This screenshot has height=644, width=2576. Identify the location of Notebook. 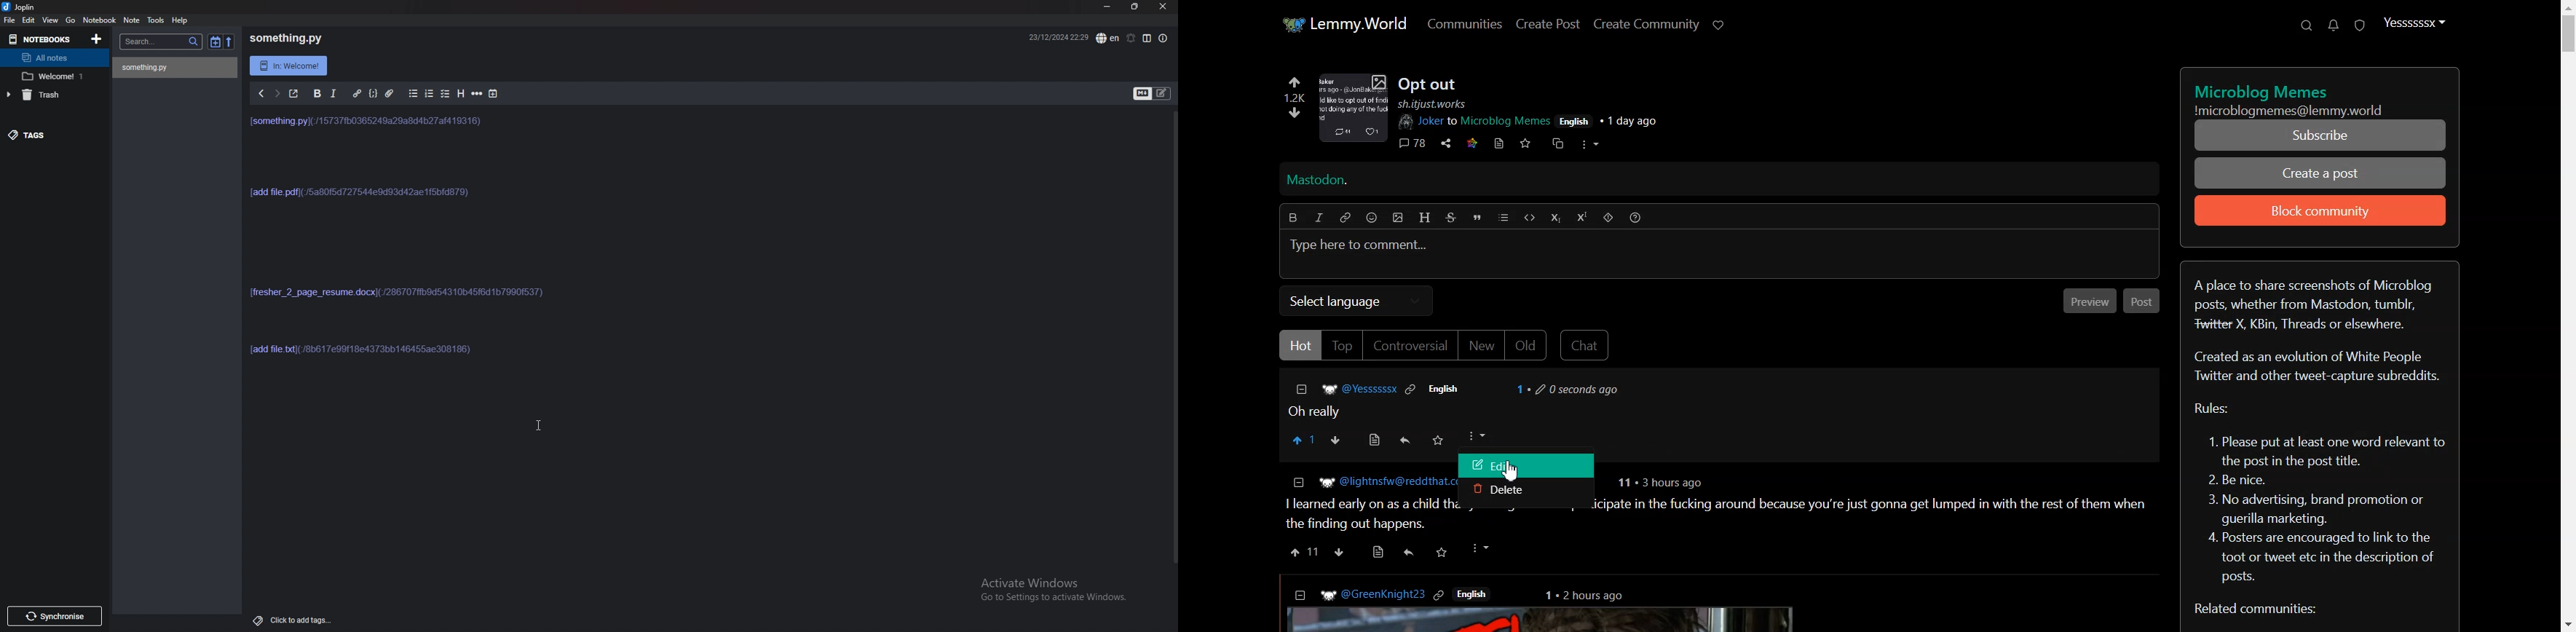
(99, 21).